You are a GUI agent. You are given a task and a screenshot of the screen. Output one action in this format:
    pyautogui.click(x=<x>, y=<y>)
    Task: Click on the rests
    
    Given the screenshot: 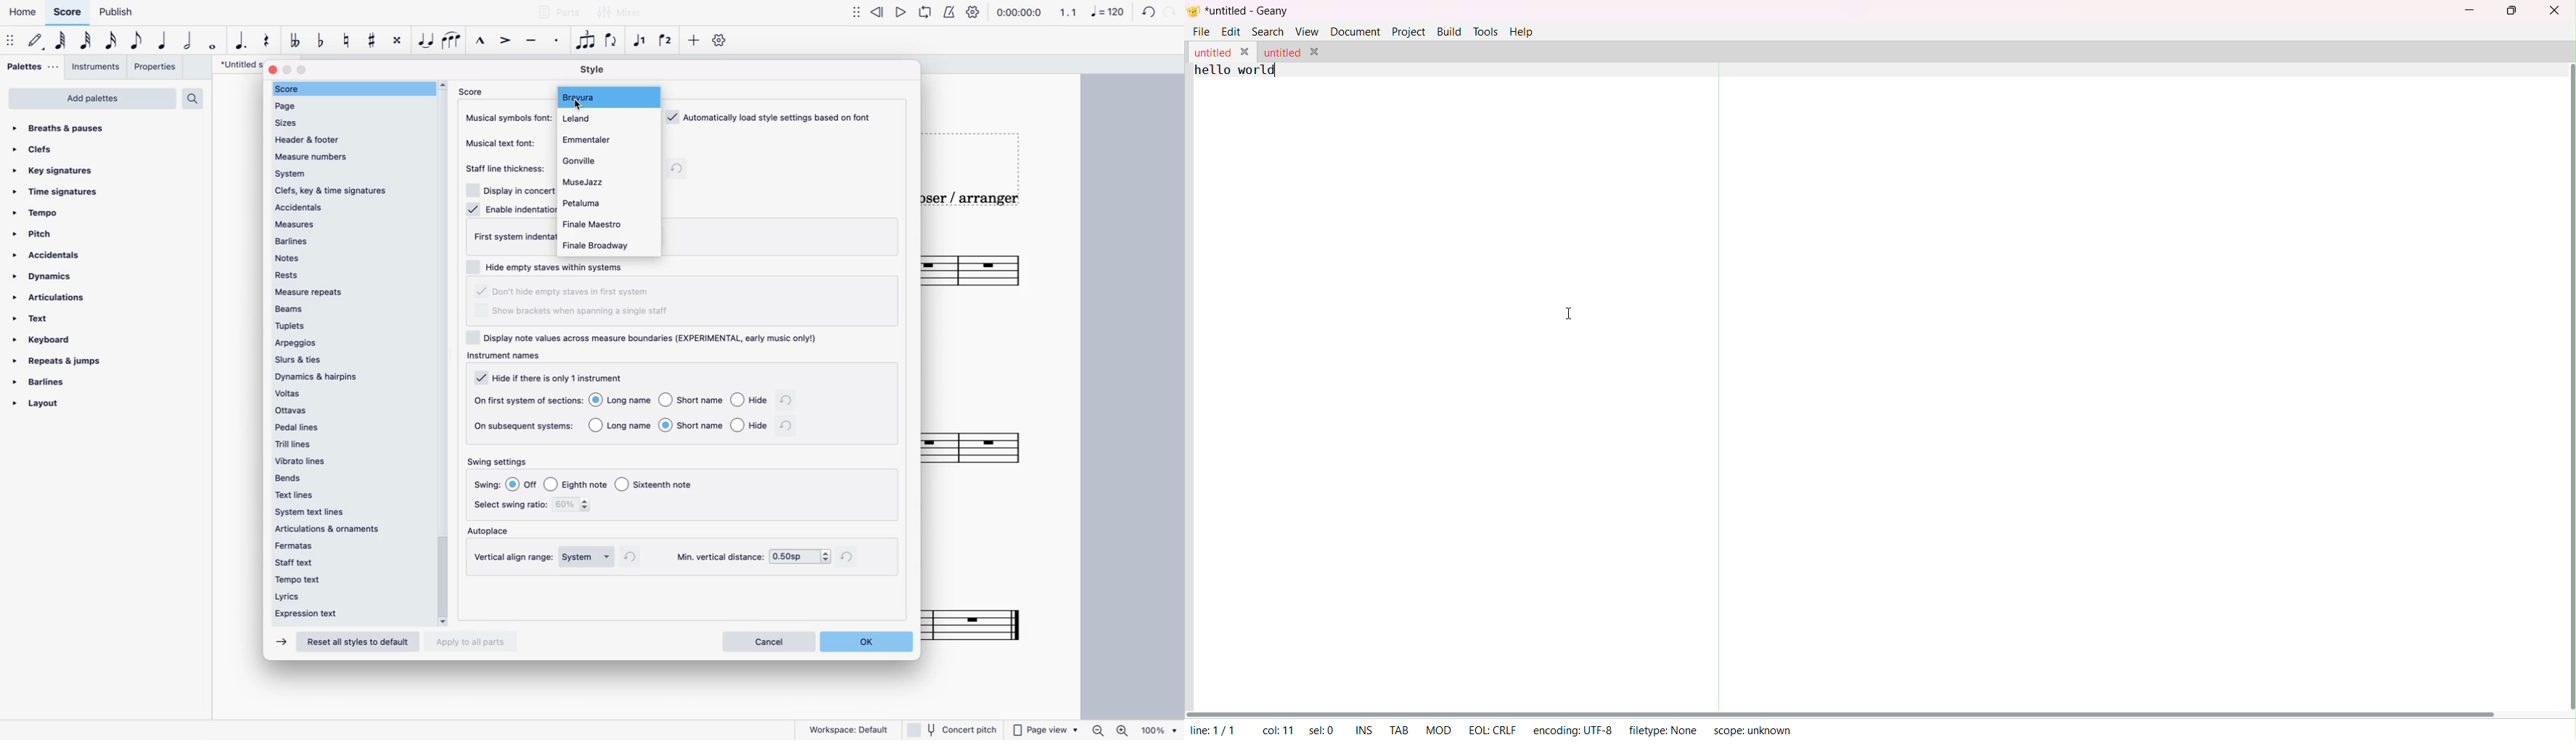 What is the action you would take?
    pyautogui.click(x=350, y=275)
    